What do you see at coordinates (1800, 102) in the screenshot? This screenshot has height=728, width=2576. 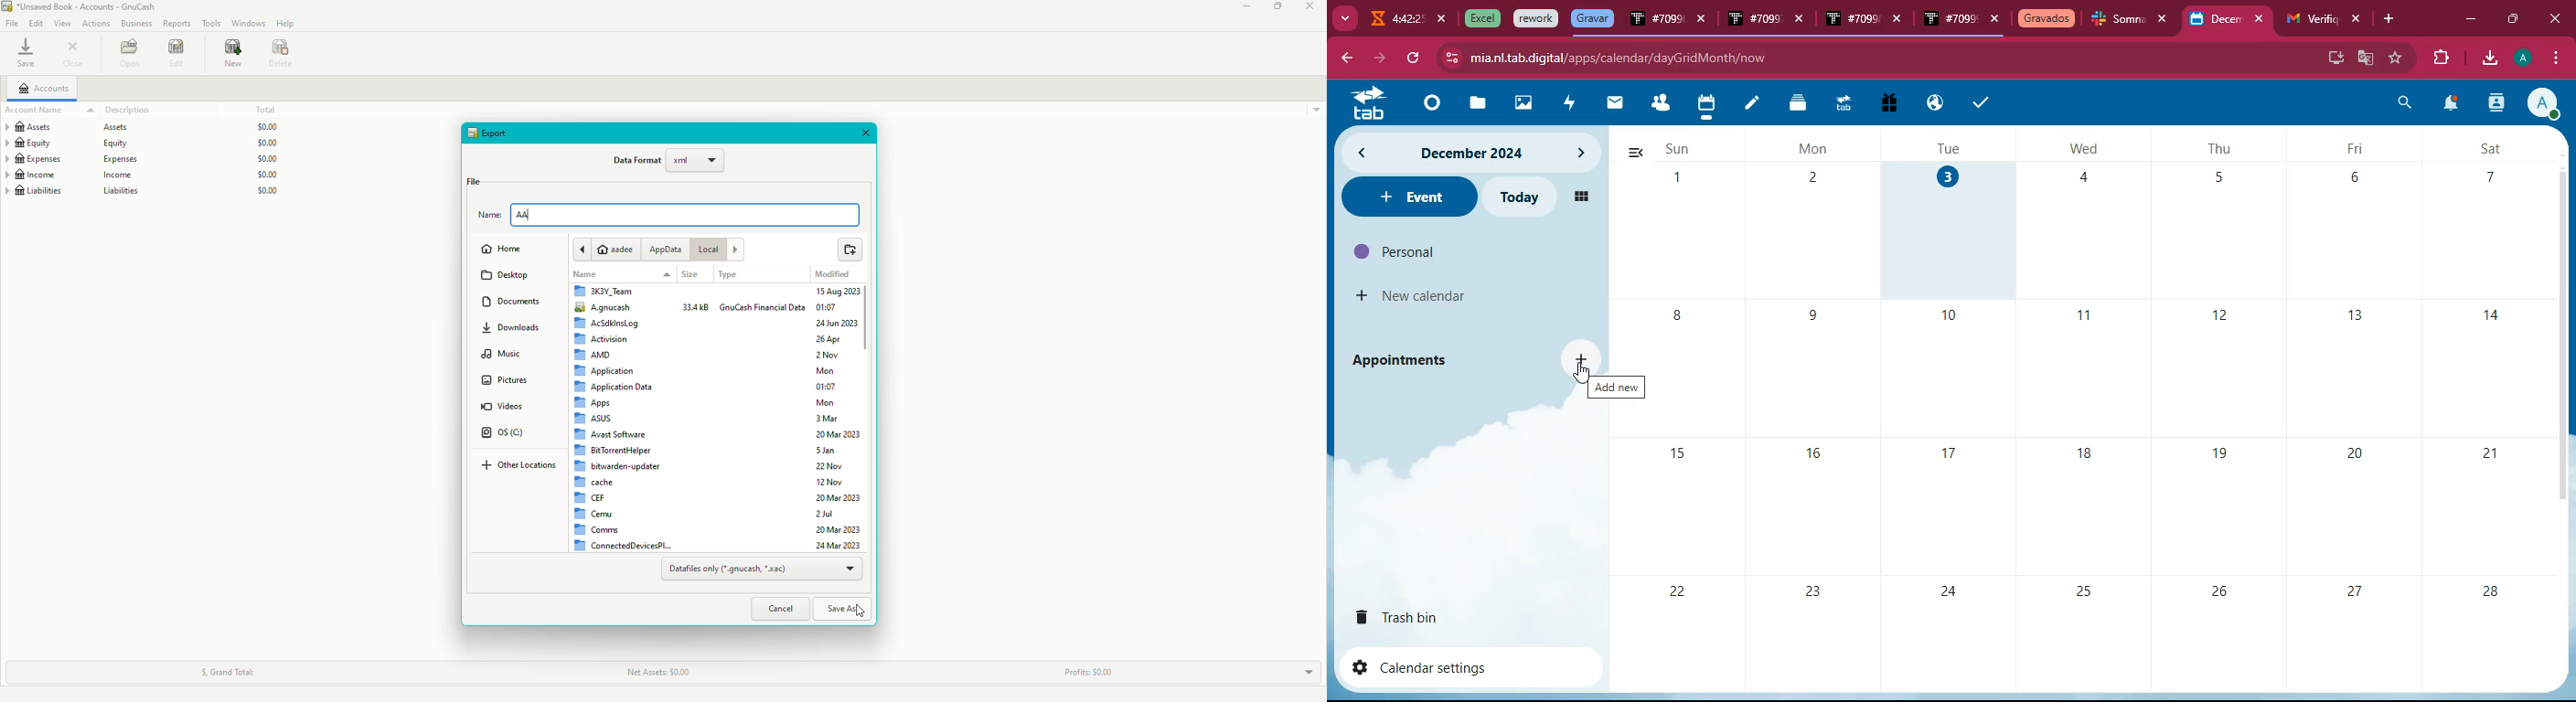 I see `files` at bounding box center [1800, 102].